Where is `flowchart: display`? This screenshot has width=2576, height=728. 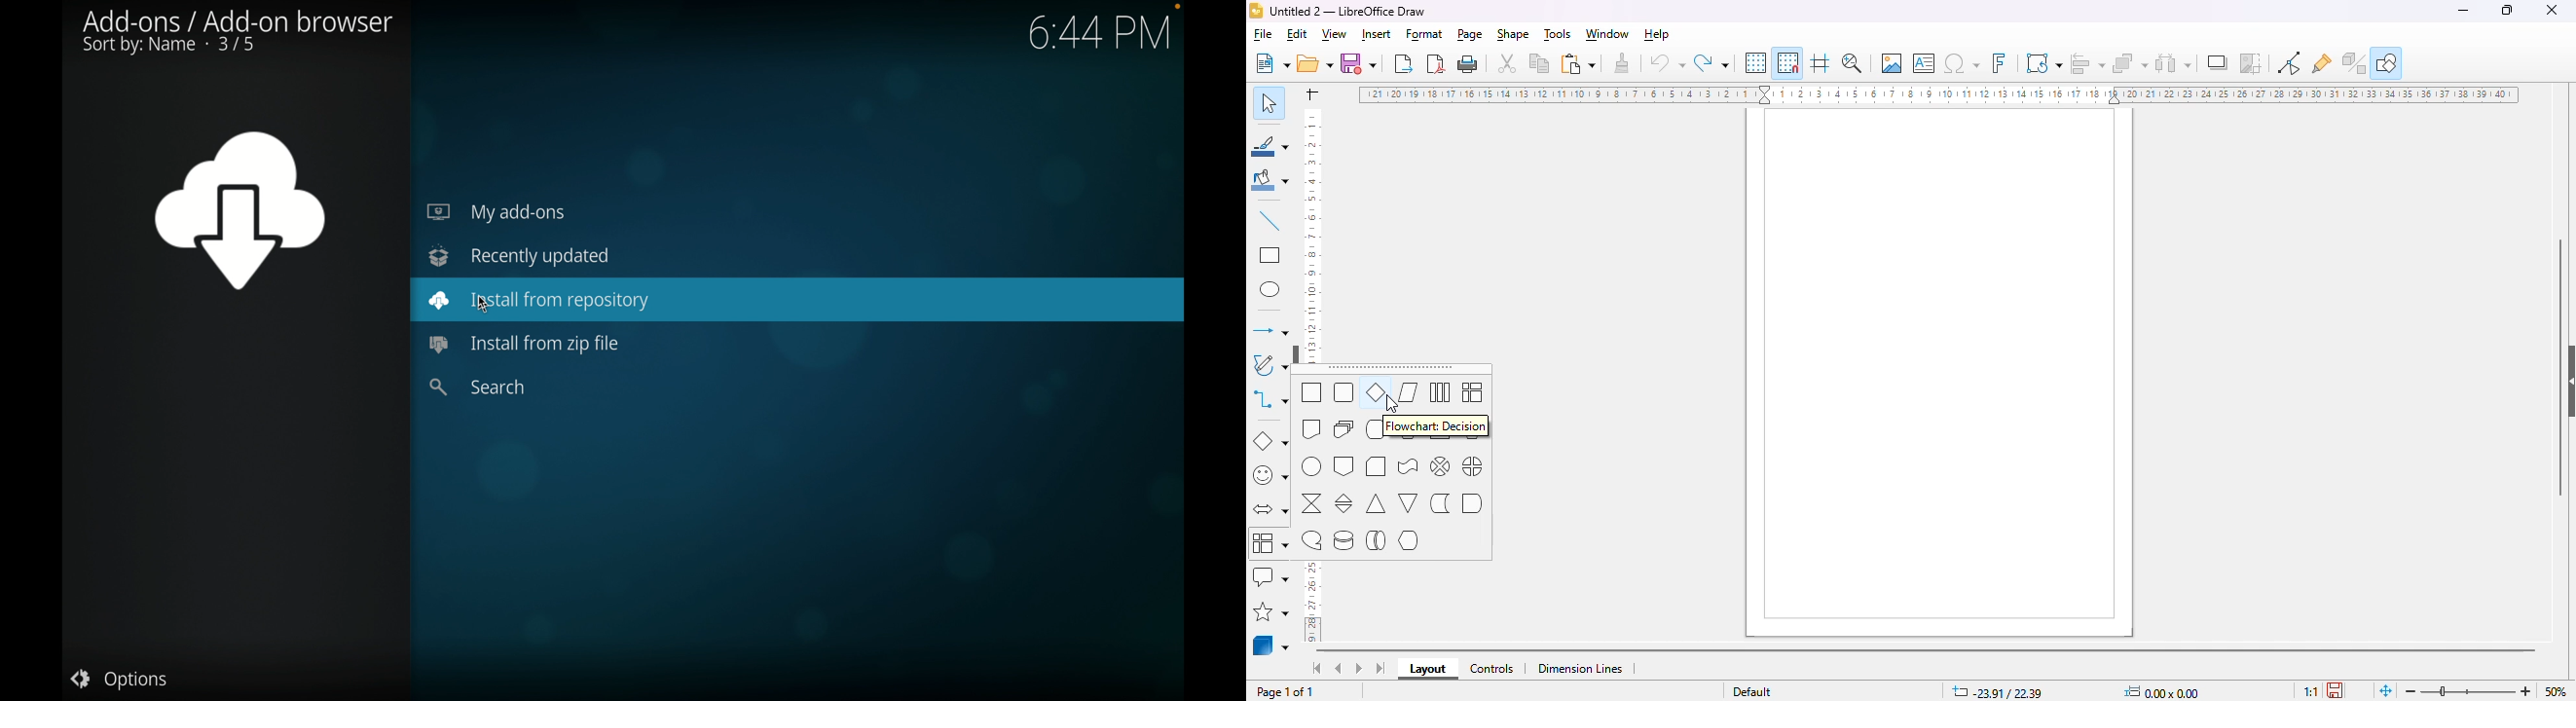
flowchart: display is located at coordinates (1408, 541).